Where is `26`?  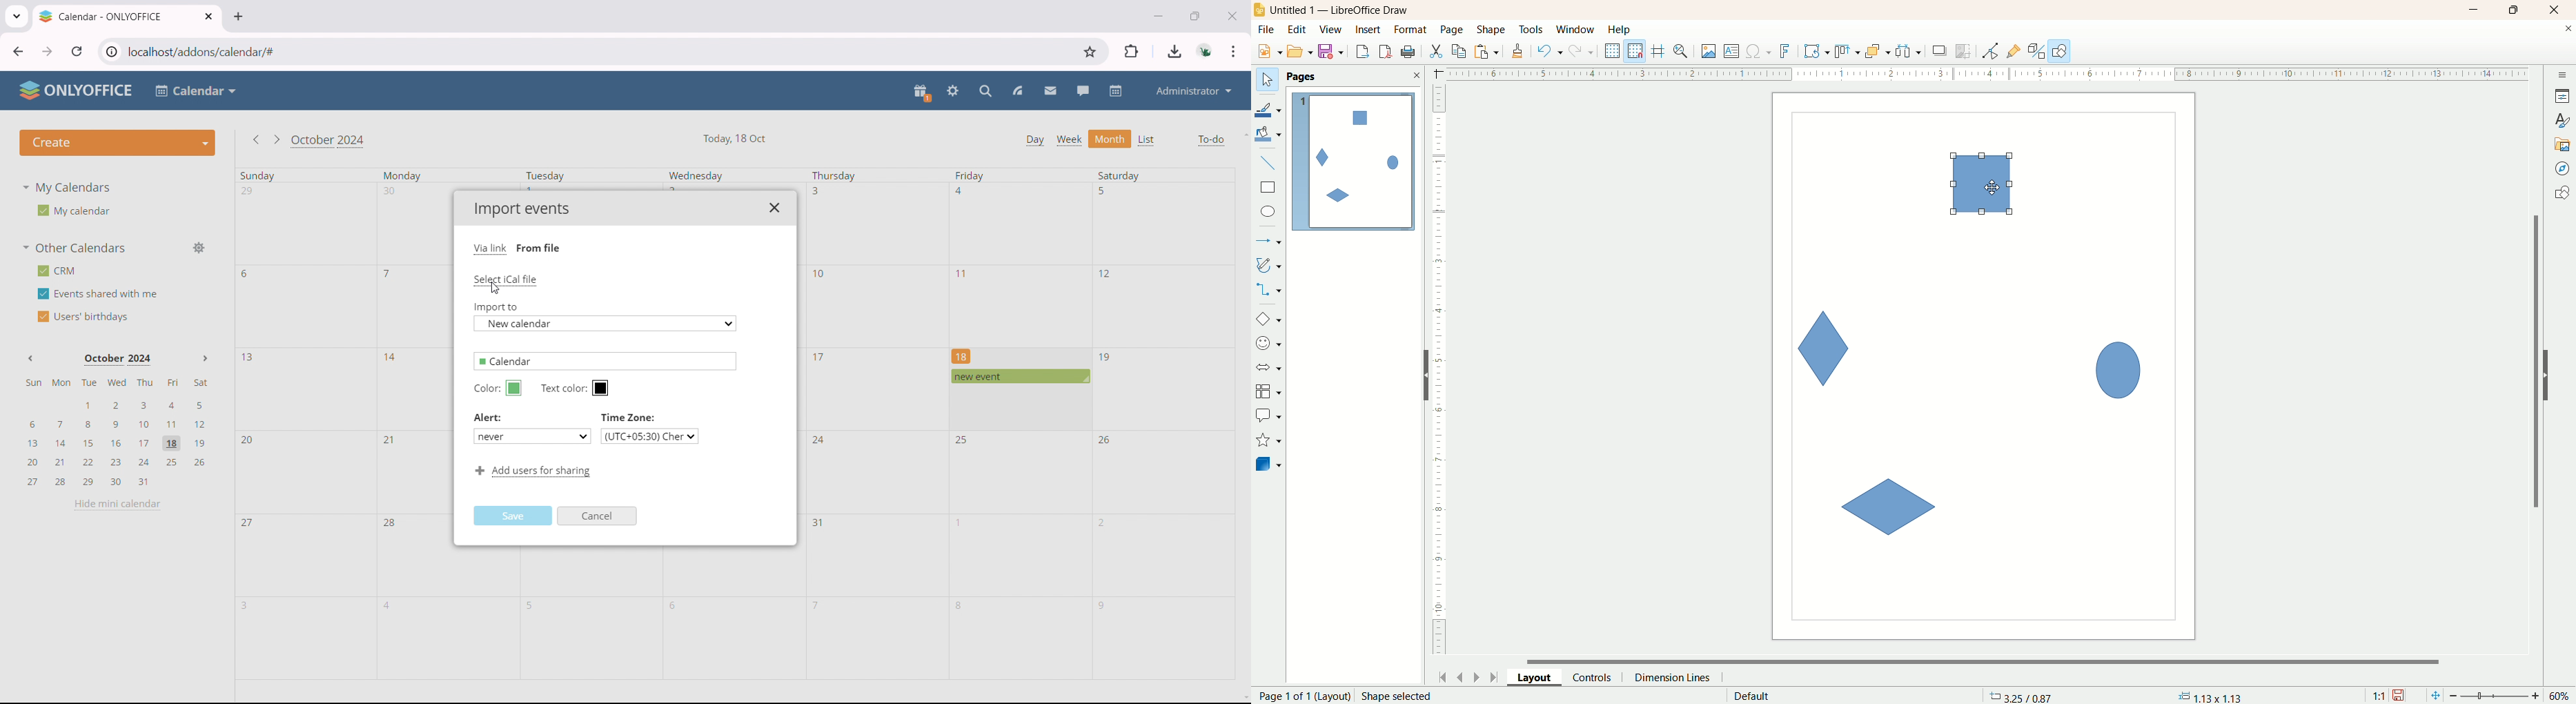
26 is located at coordinates (1106, 439).